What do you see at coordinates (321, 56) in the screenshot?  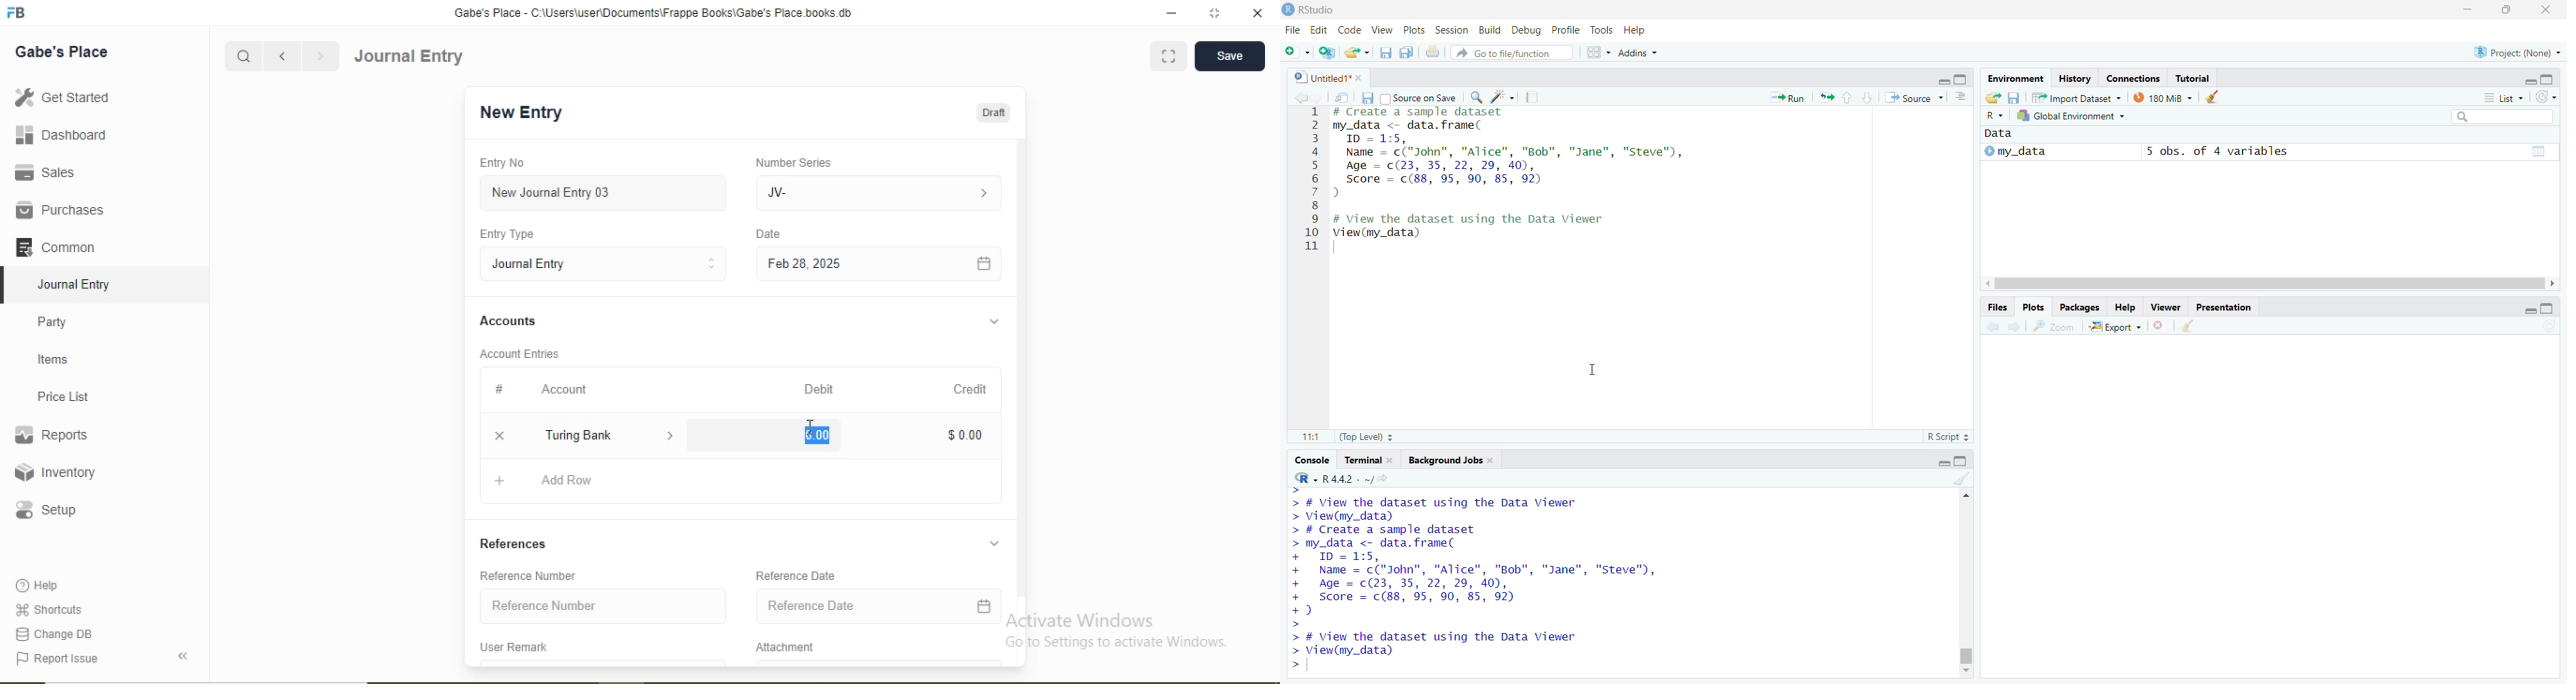 I see `Forward` at bounding box center [321, 56].